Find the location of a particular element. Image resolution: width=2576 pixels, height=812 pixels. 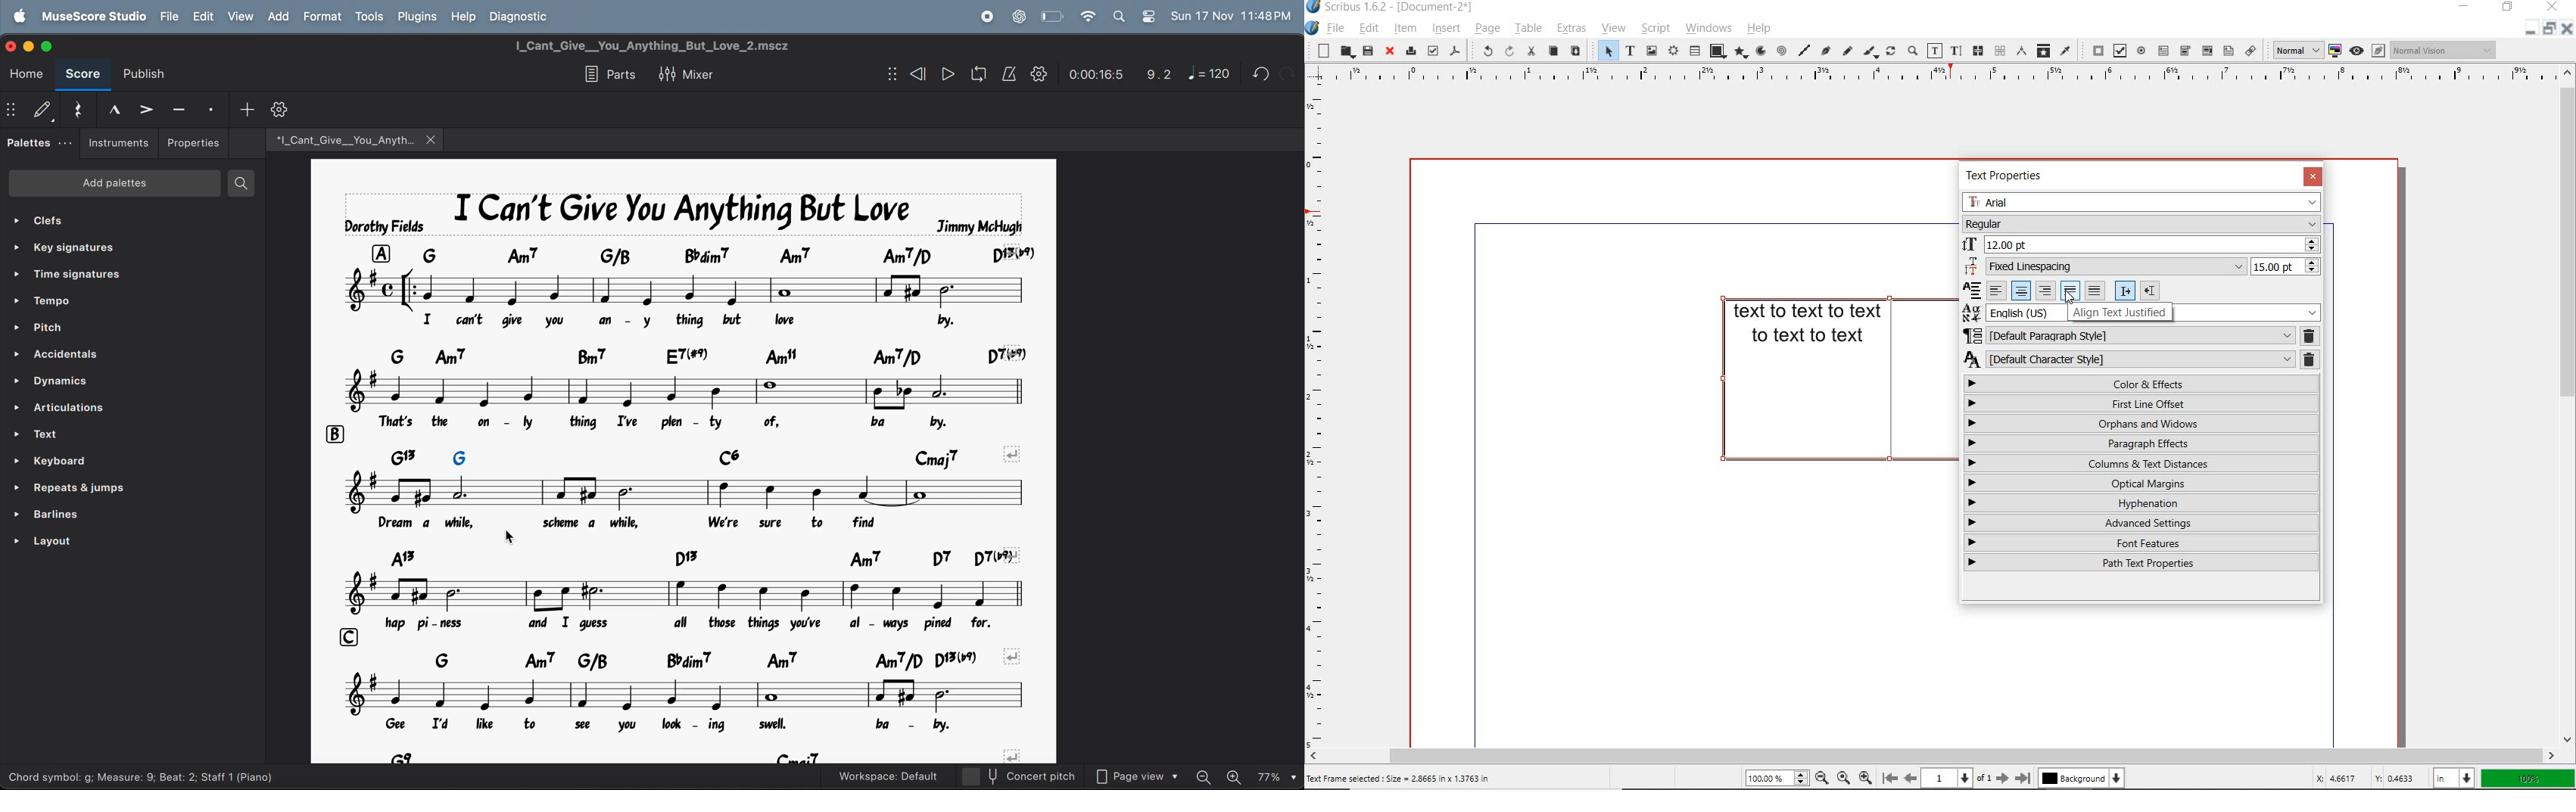

score is located at coordinates (83, 76).